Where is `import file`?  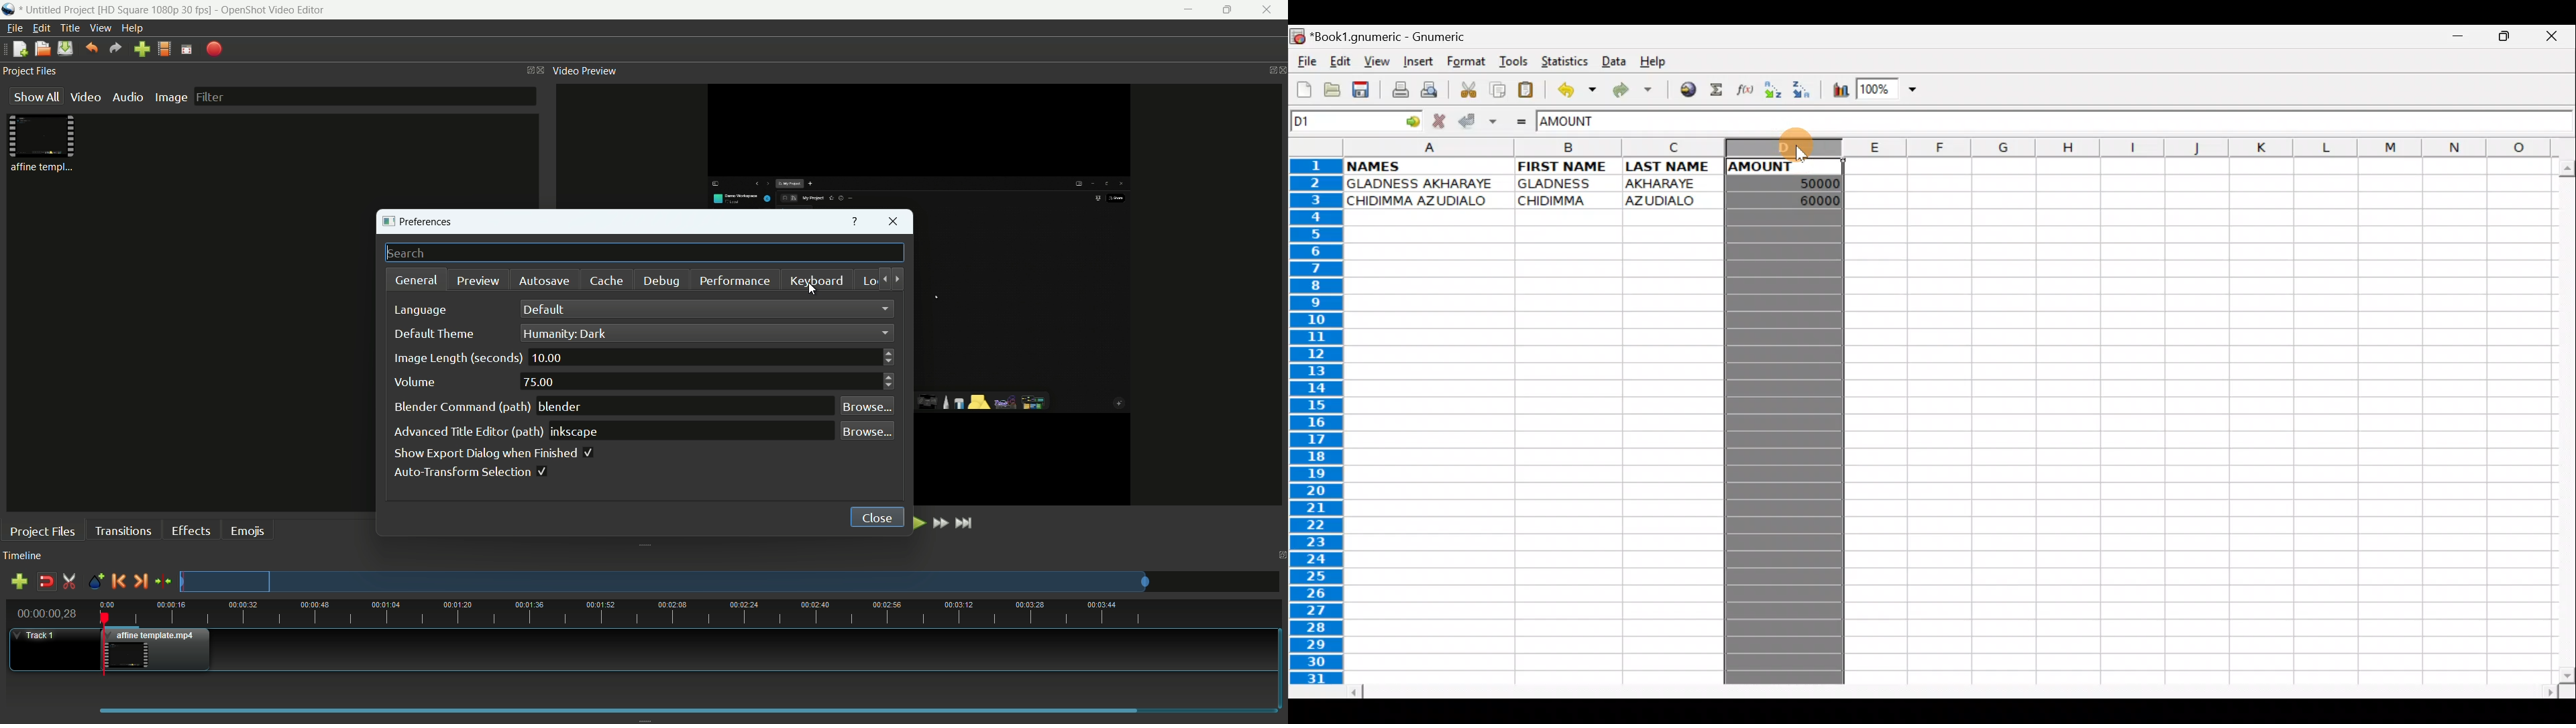 import file is located at coordinates (142, 50).